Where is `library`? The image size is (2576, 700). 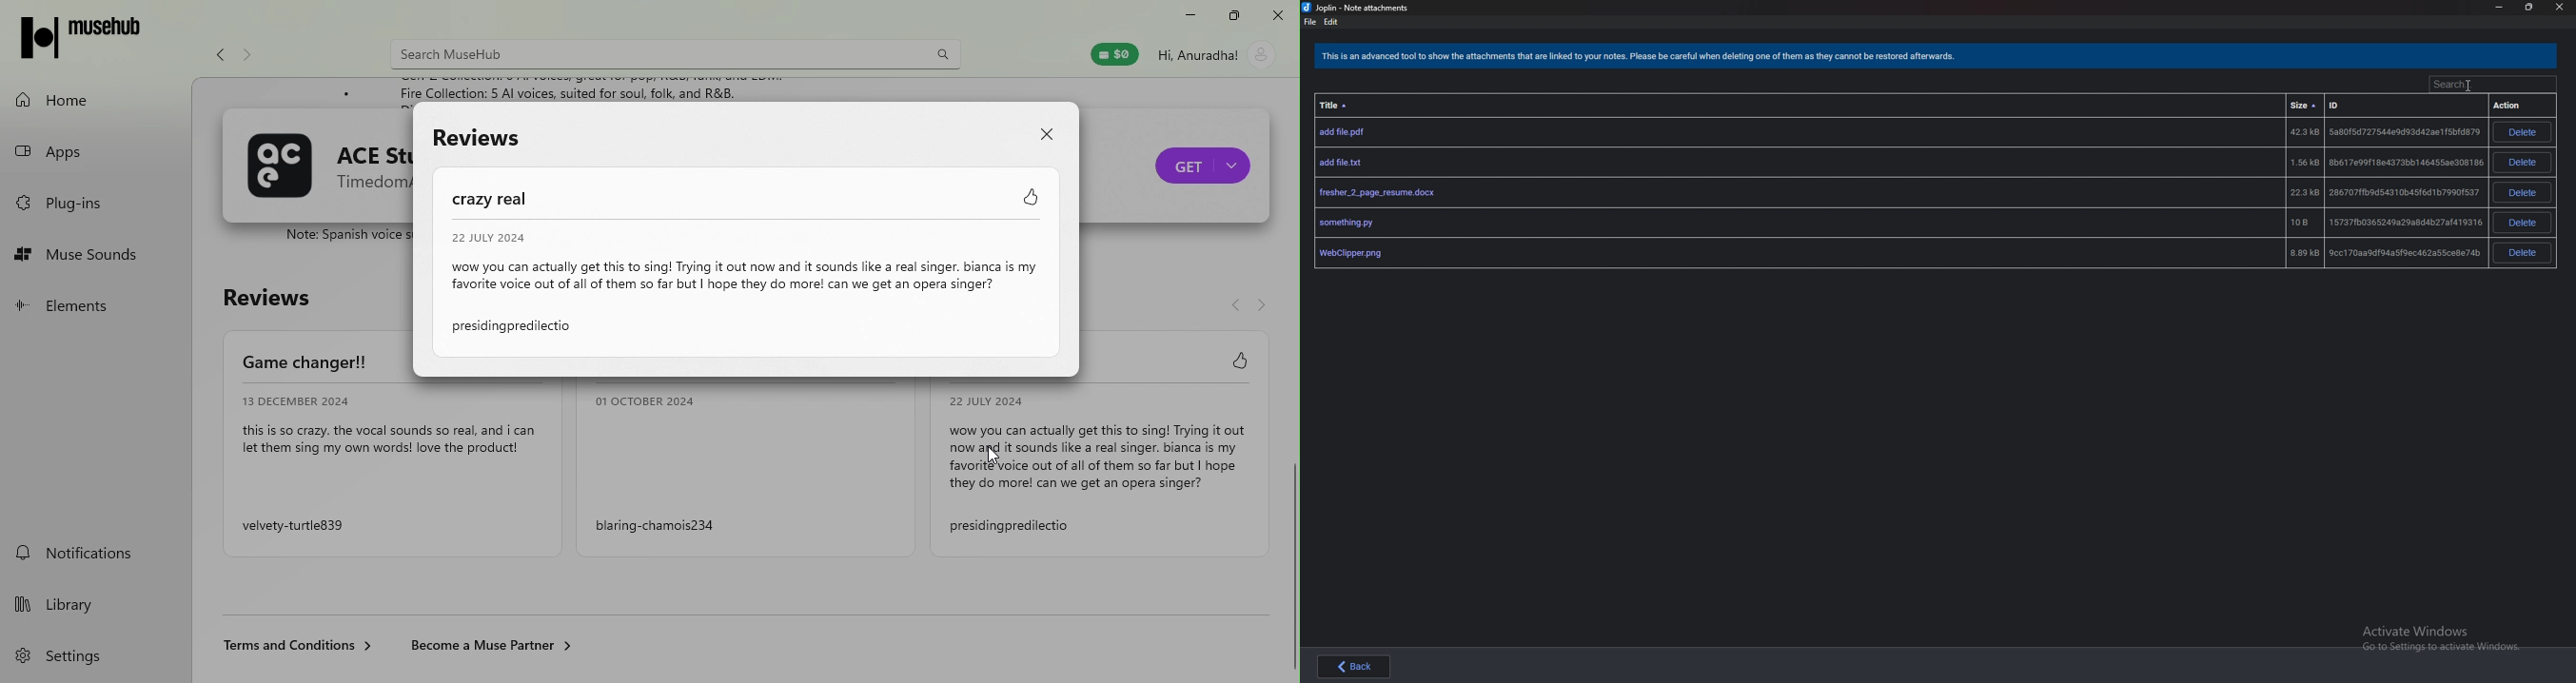 library is located at coordinates (76, 605).